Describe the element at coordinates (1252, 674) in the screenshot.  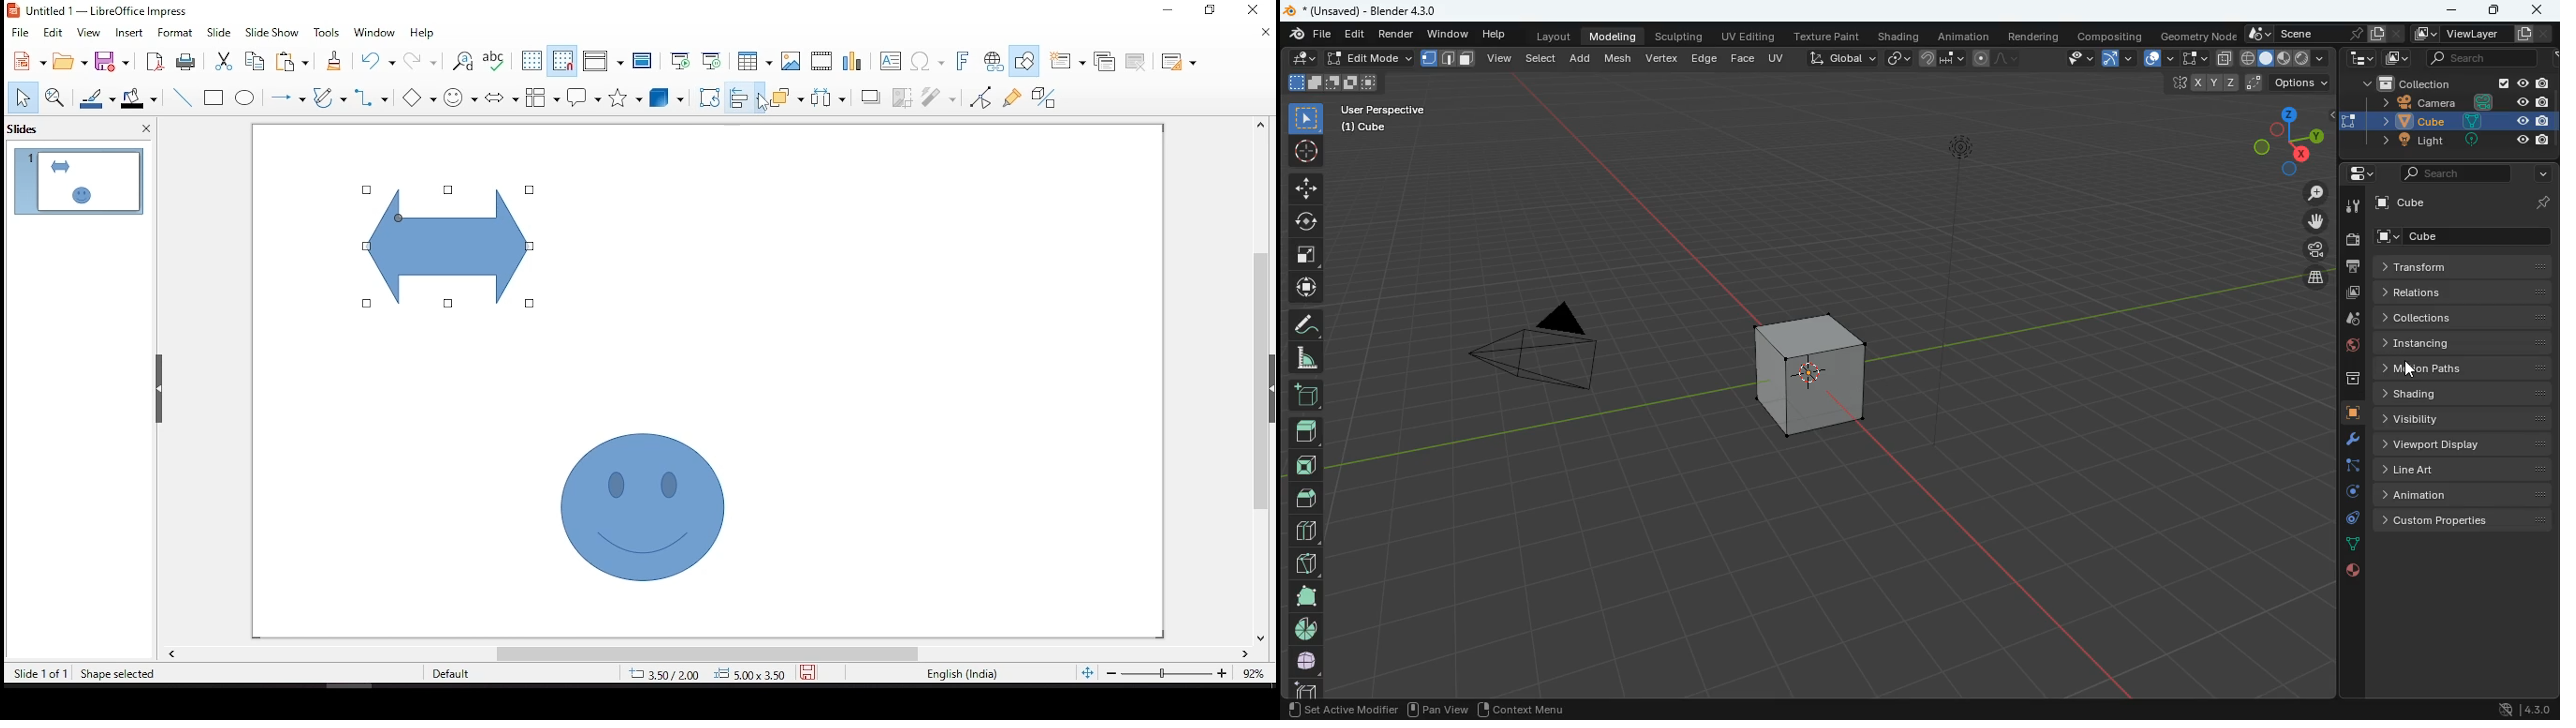
I see `zoom level` at that location.